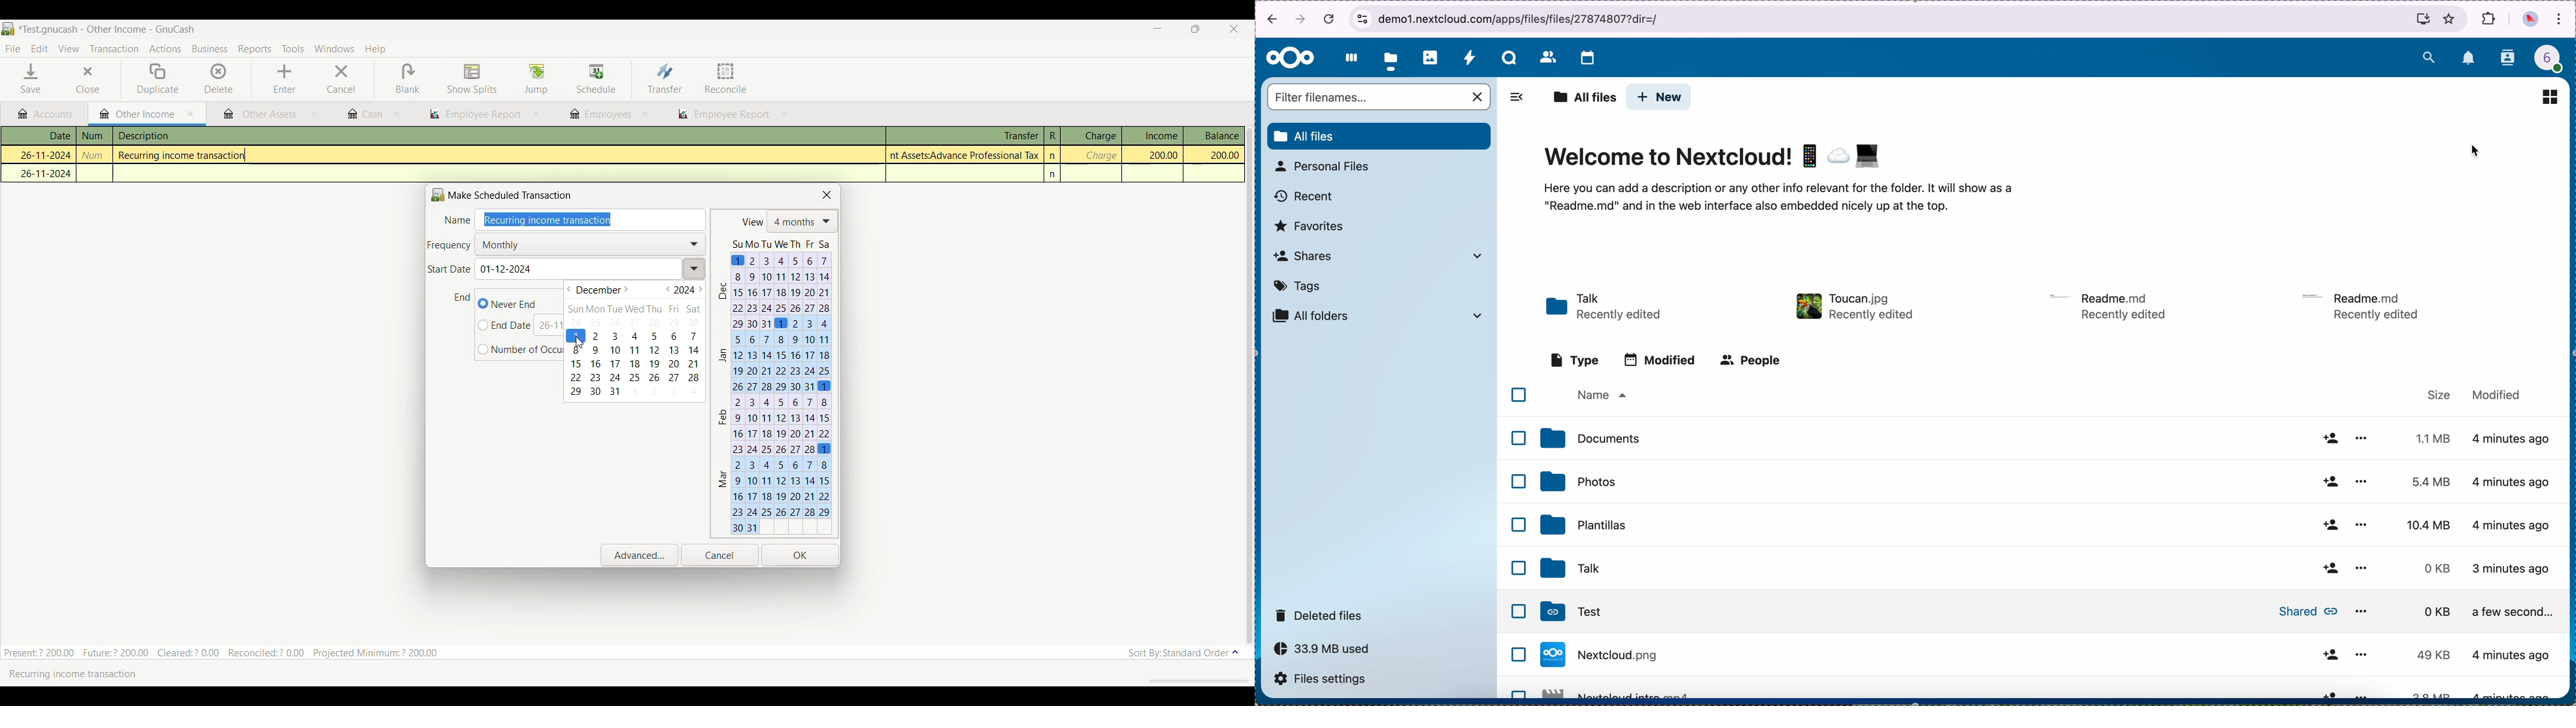 The width and height of the screenshot is (2576, 728). What do you see at coordinates (1380, 98) in the screenshot?
I see `search bar` at bounding box center [1380, 98].